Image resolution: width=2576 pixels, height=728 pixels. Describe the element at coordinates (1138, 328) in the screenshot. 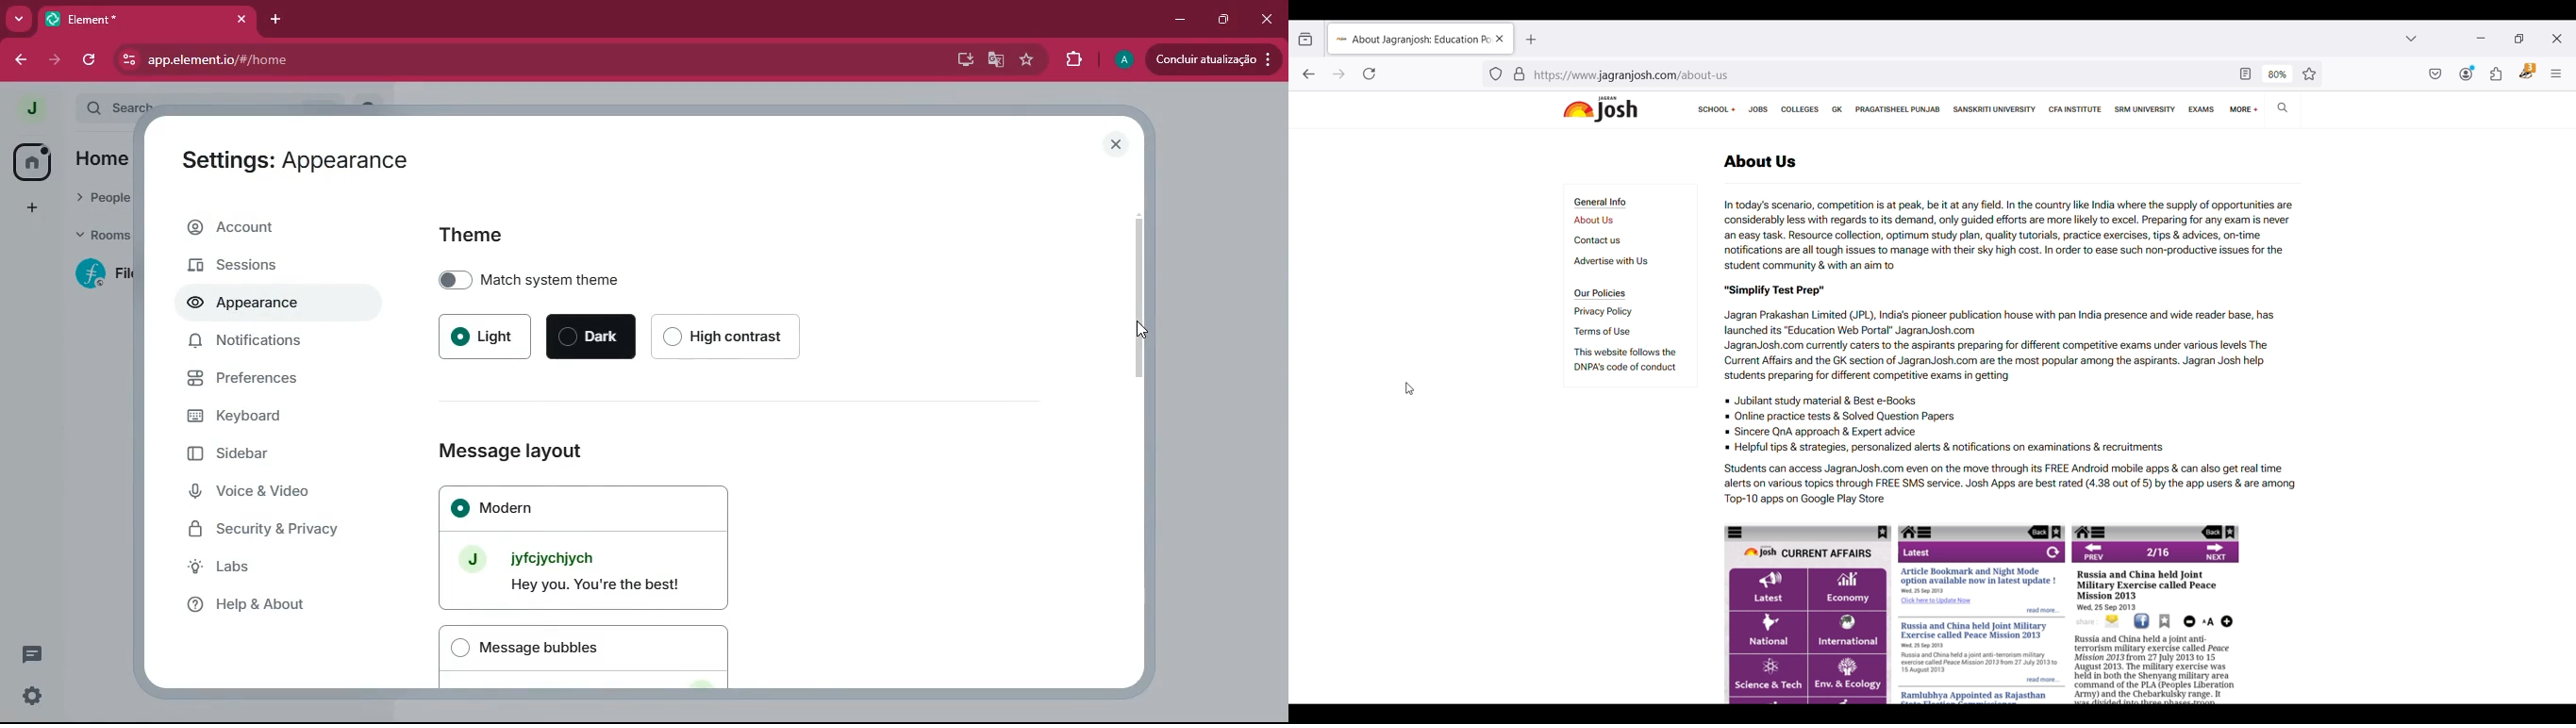

I see `Cursor` at that location.